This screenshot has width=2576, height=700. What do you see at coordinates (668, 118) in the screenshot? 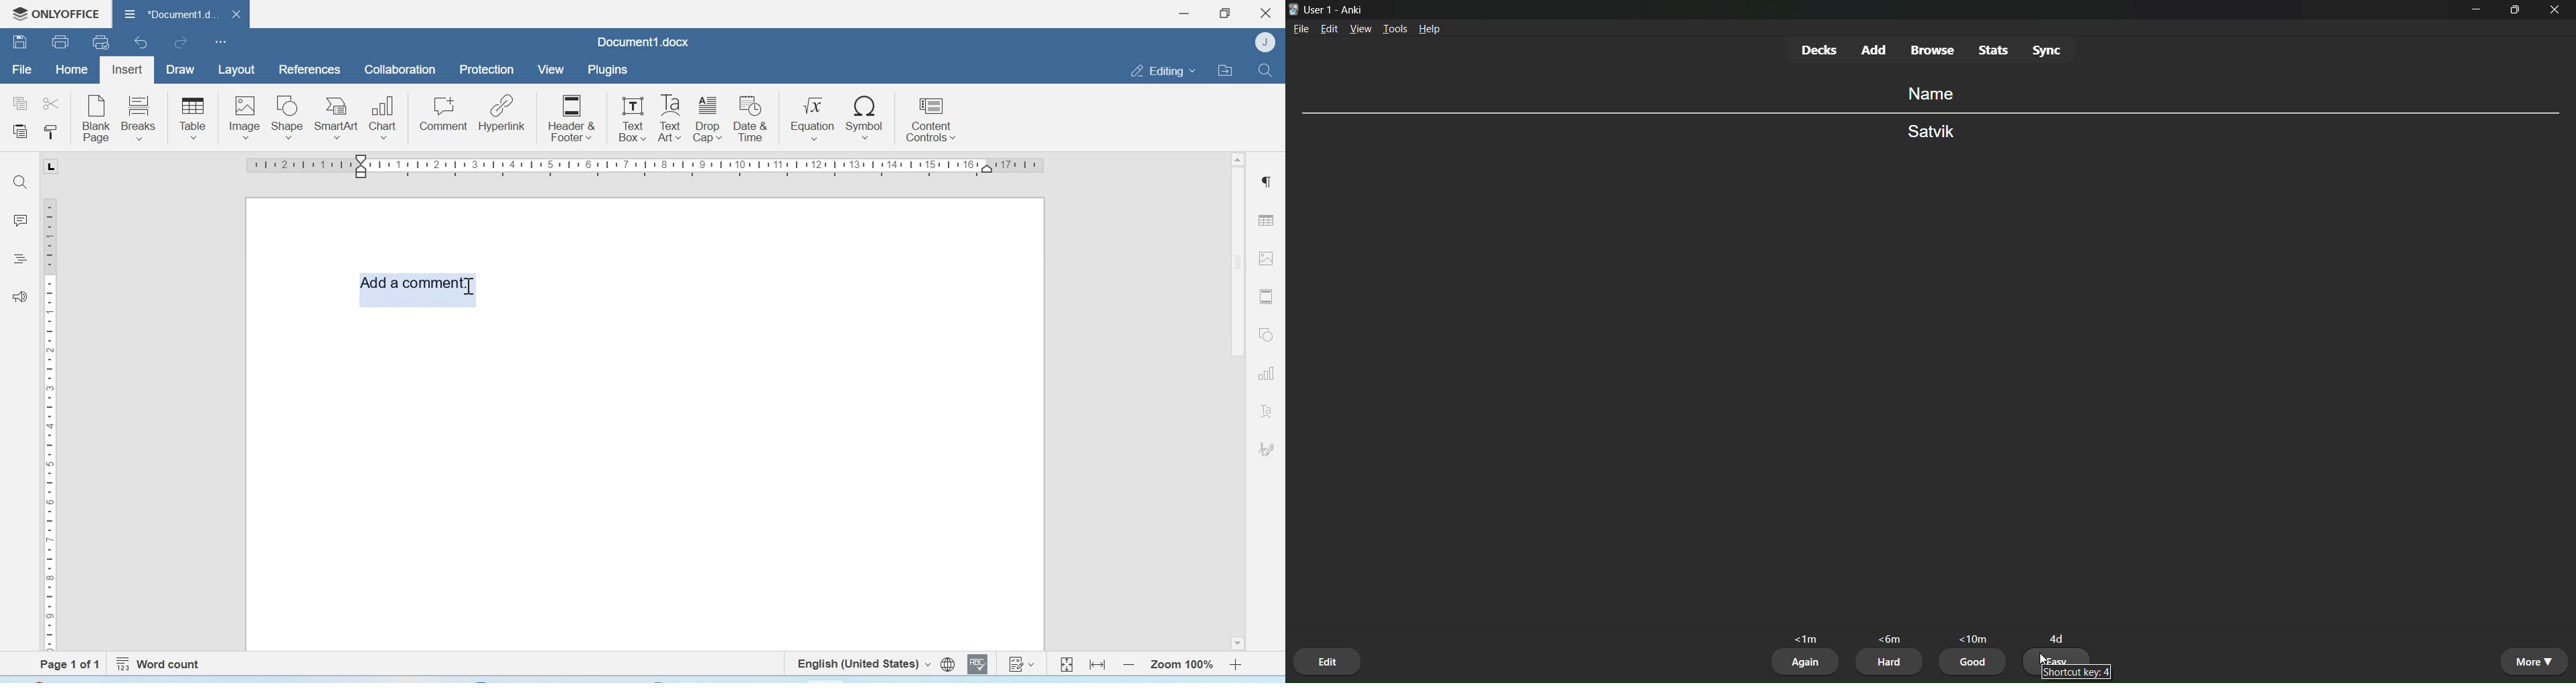
I see `Text Box` at bounding box center [668, 118].